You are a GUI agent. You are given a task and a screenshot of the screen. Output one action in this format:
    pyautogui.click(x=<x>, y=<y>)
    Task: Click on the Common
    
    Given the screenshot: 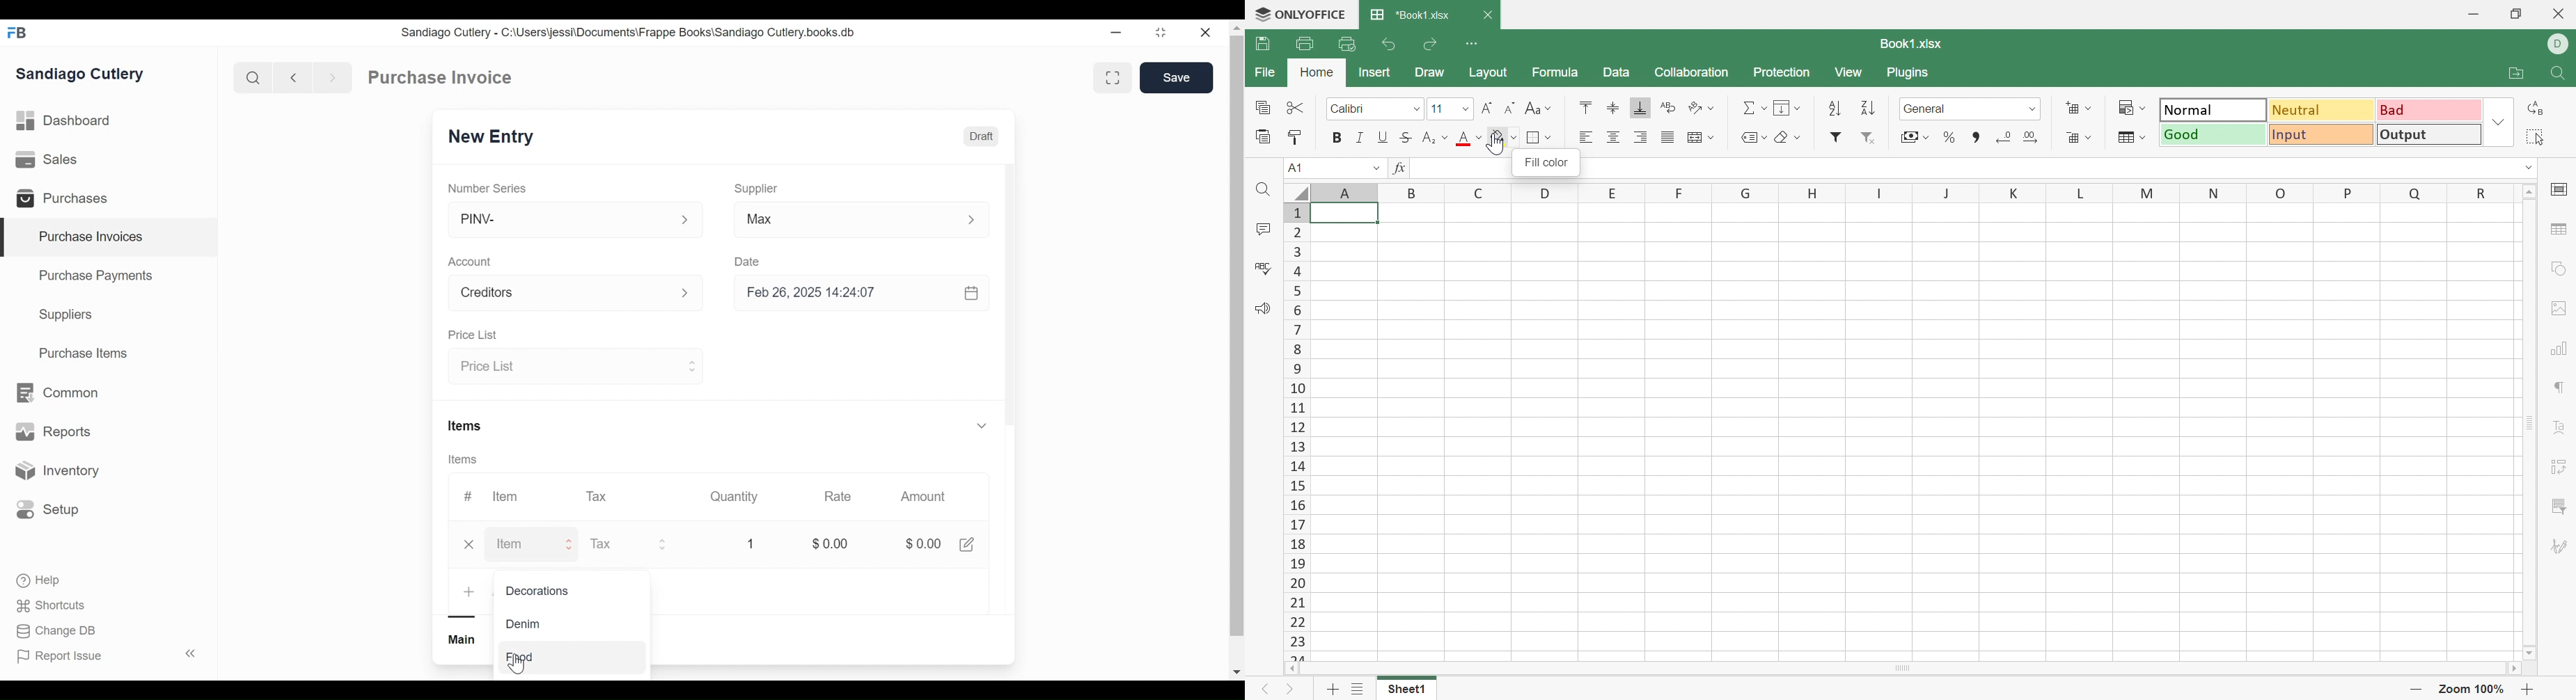 What is the action you would take?
    pyautogui.click(x=56, y=393)
    